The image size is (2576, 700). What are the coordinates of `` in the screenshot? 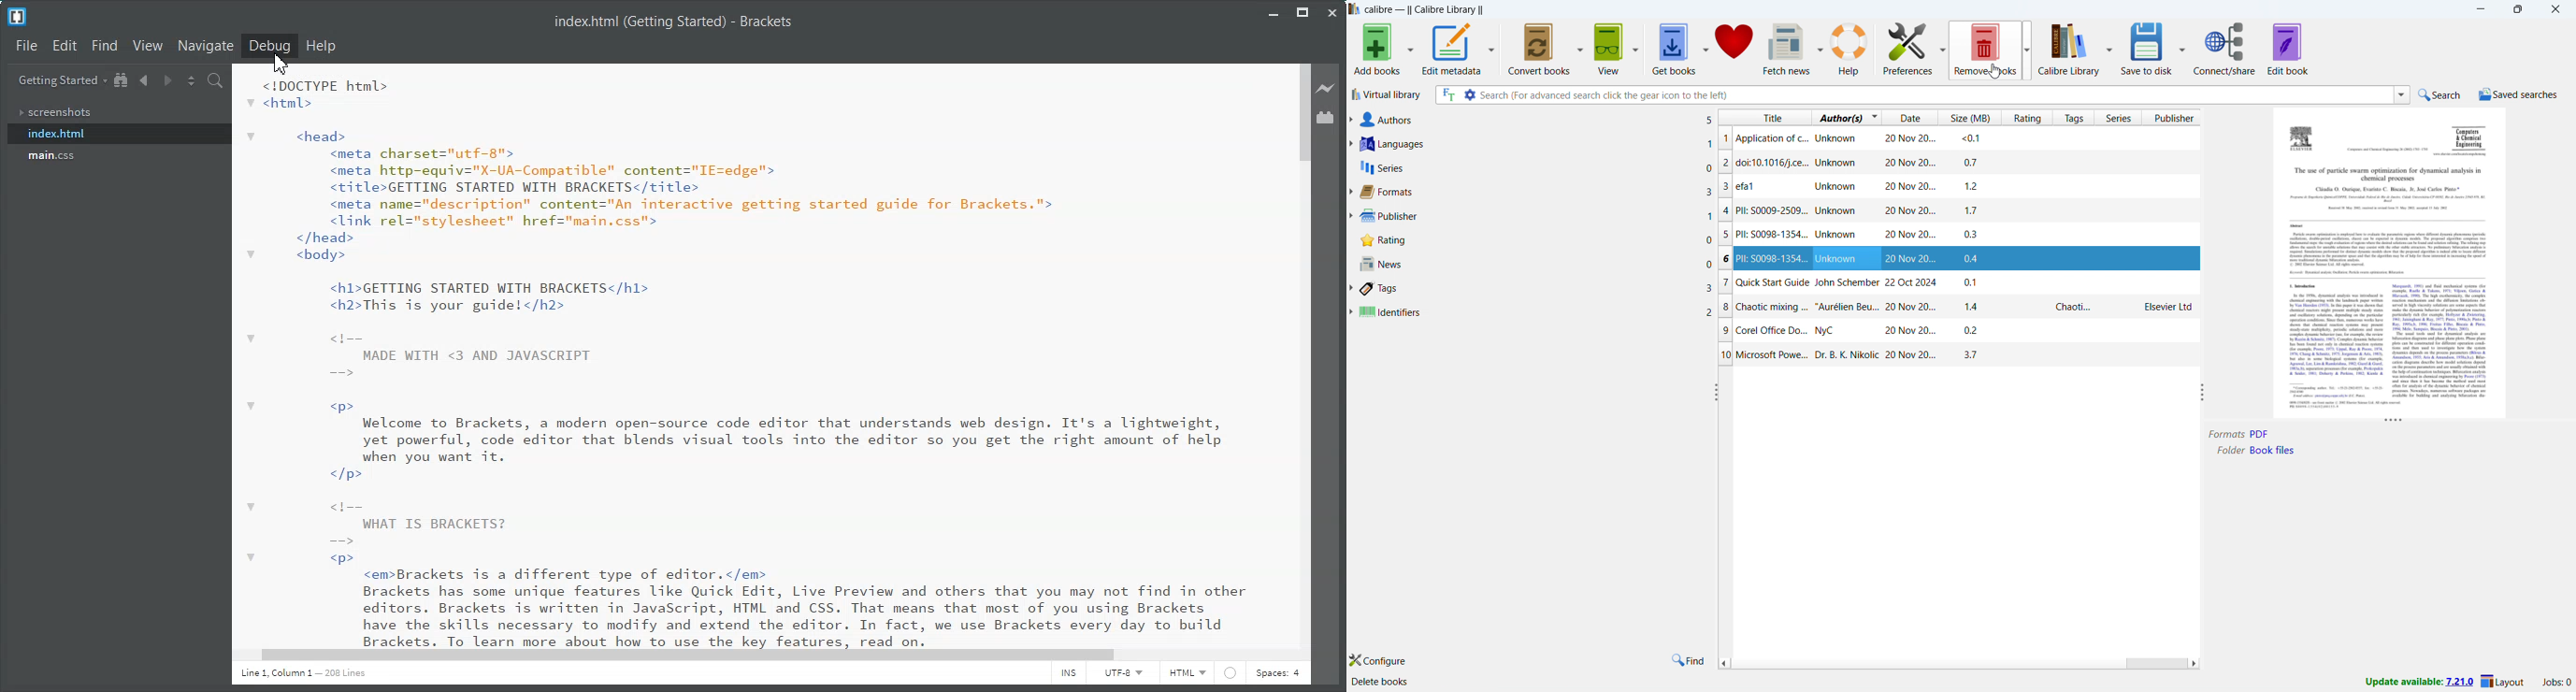 It's located at (2262, 433).